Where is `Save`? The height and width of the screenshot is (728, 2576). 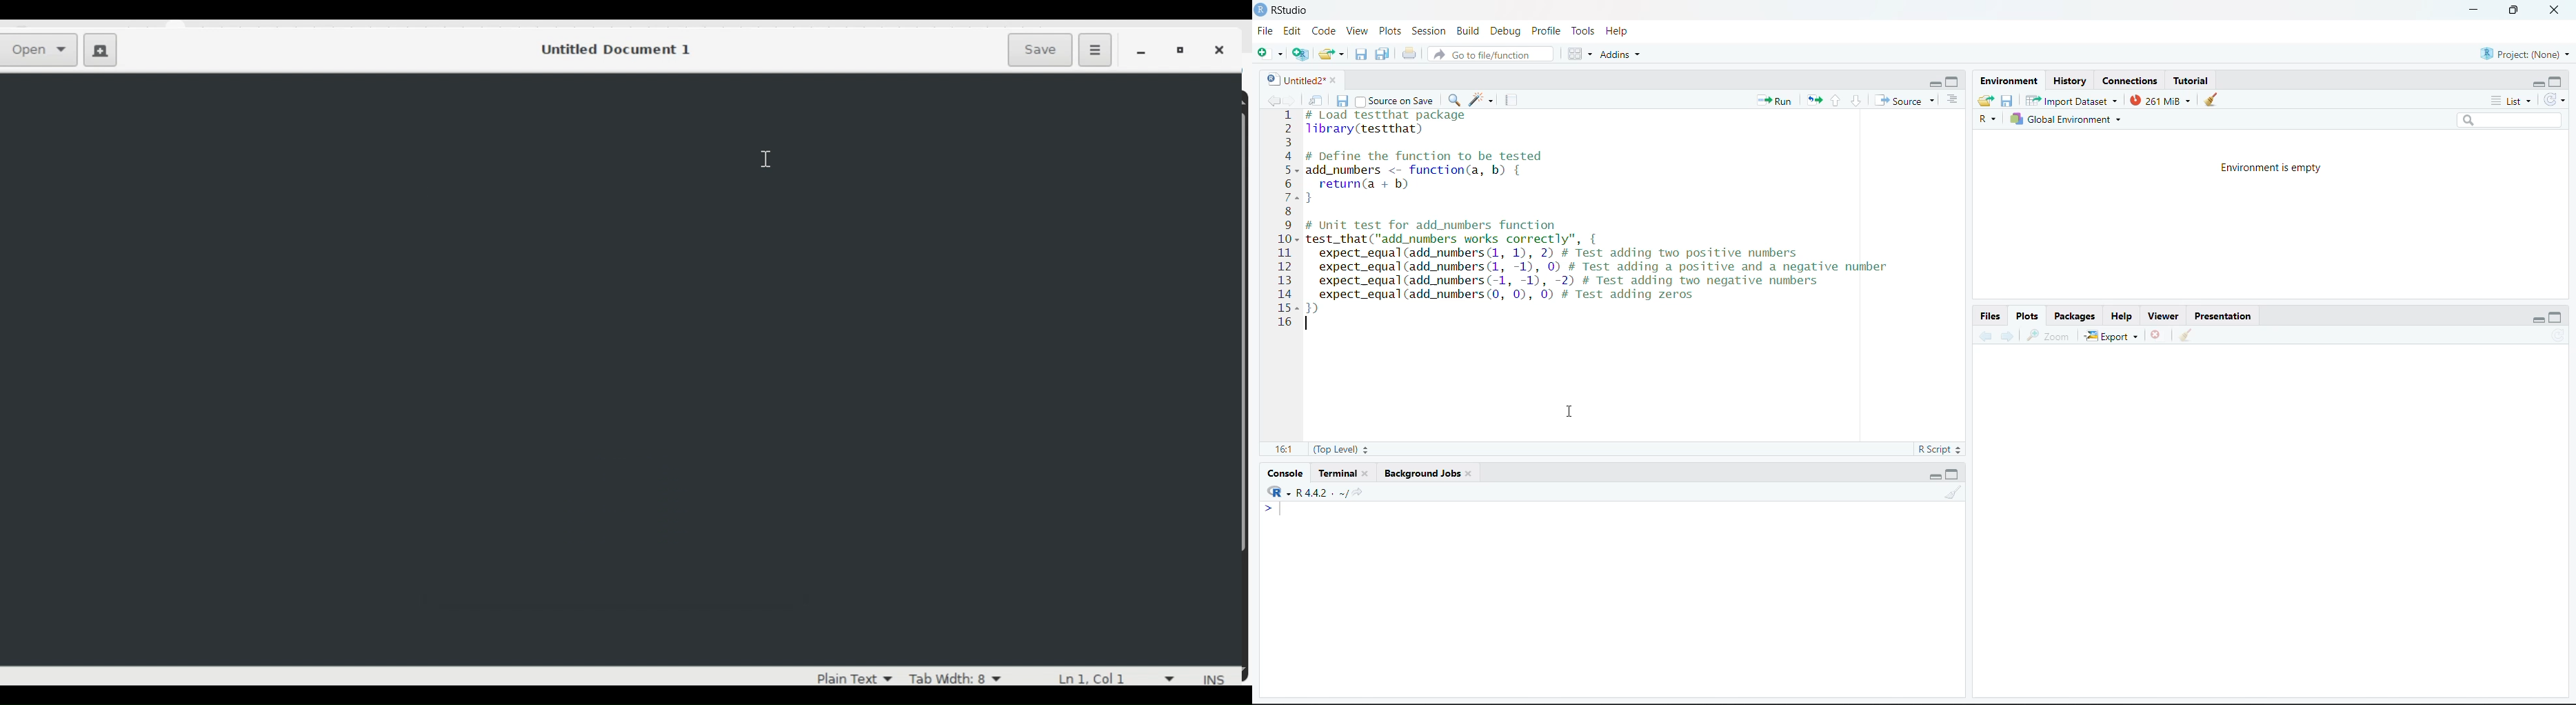 Save is located at coordinates (2008, 101).